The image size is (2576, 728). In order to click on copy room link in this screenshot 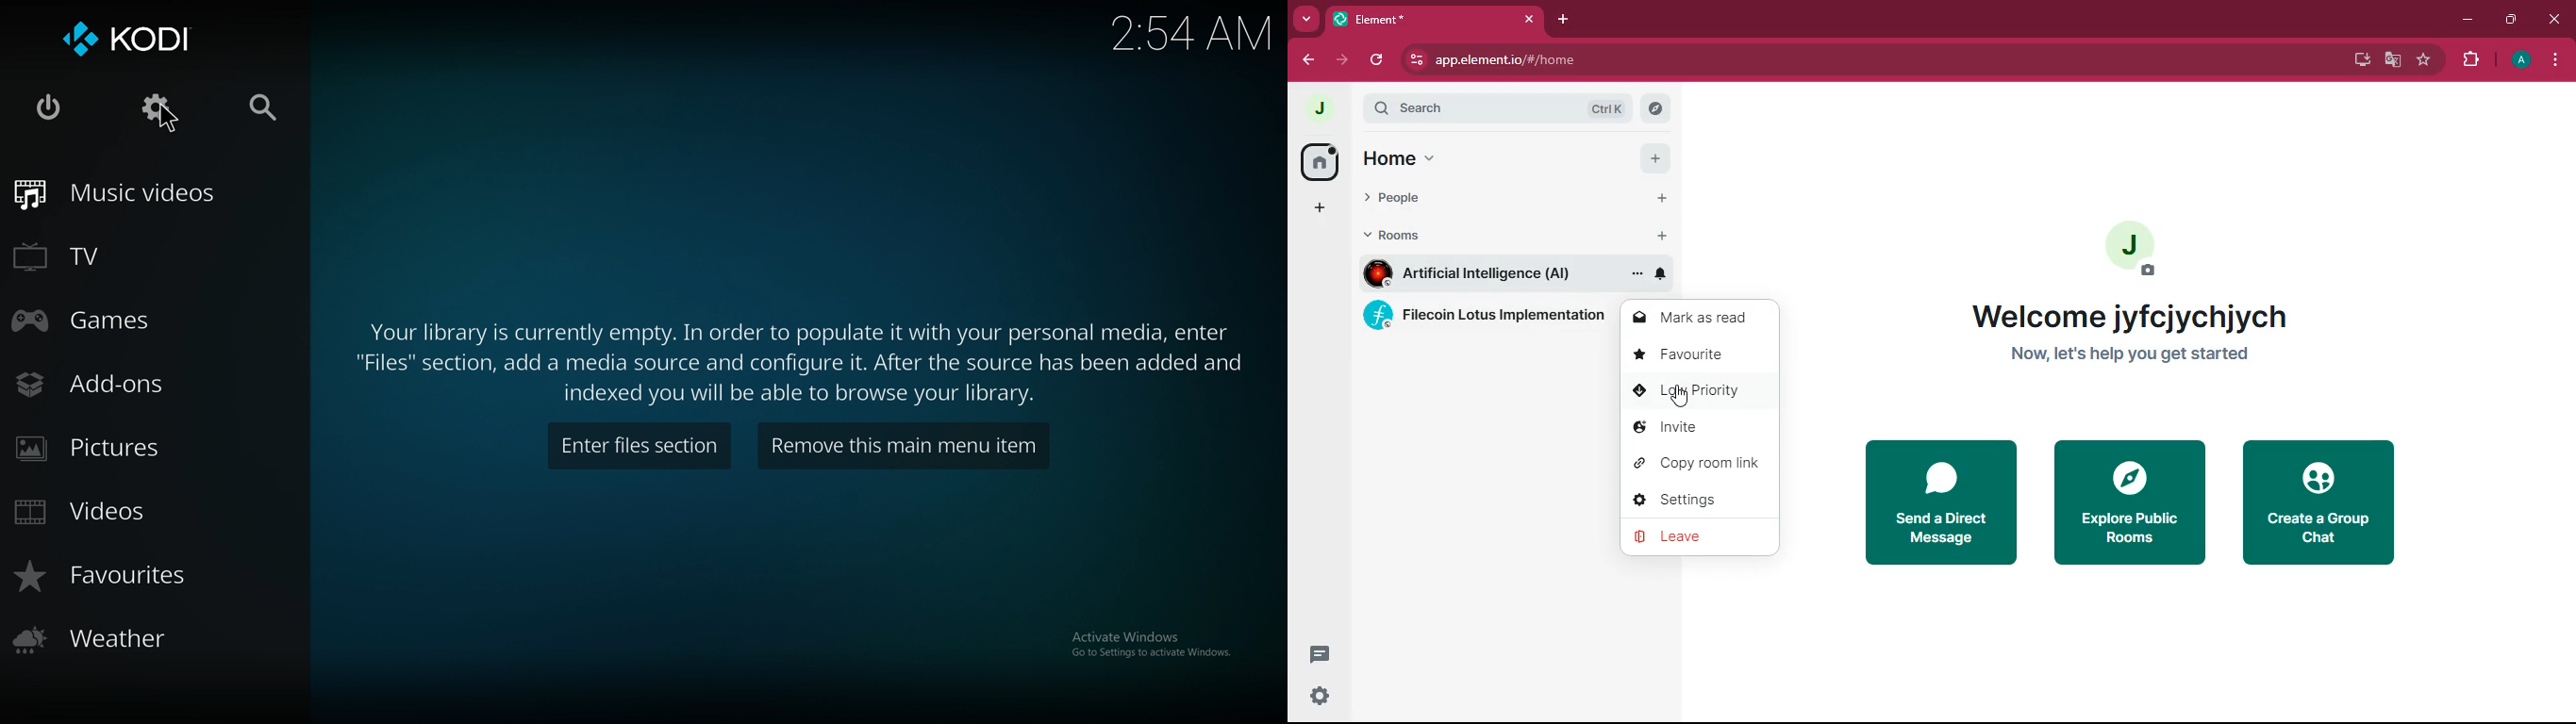, I will do `click(1699, 463)`.